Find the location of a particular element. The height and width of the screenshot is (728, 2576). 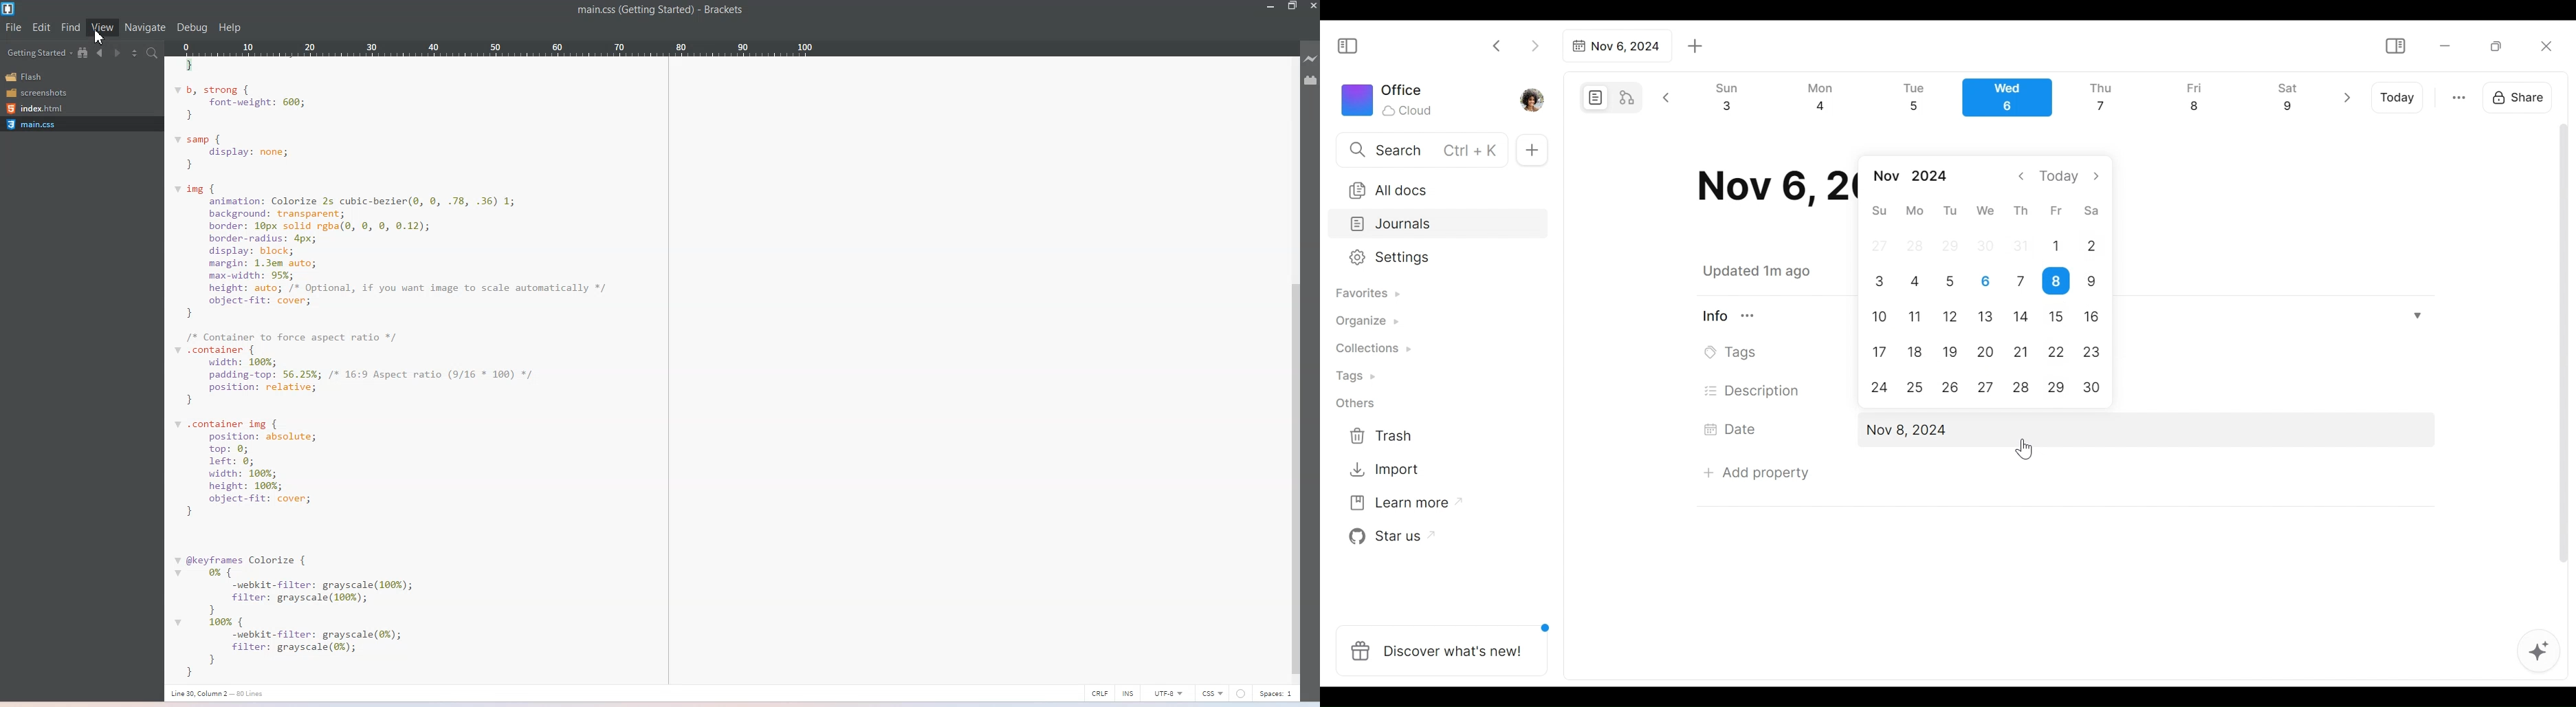

Minimize is located at coordinates (2446, 45).